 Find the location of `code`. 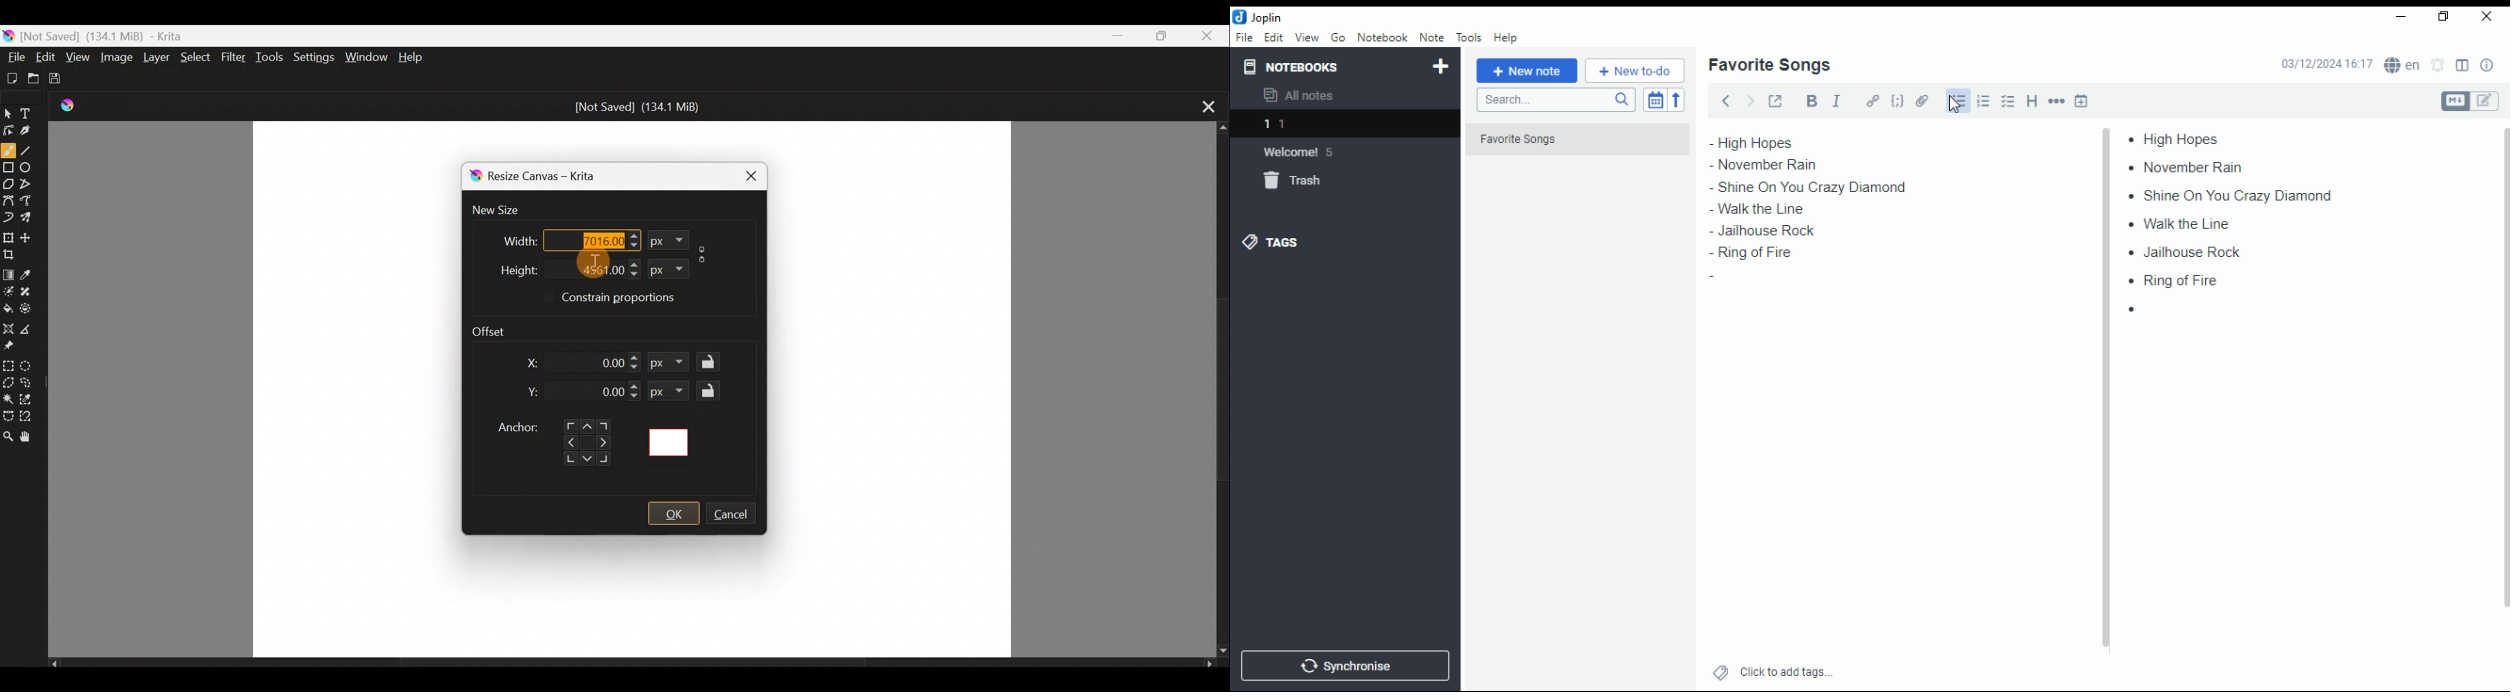

code is located at coordinates (1897, 101).